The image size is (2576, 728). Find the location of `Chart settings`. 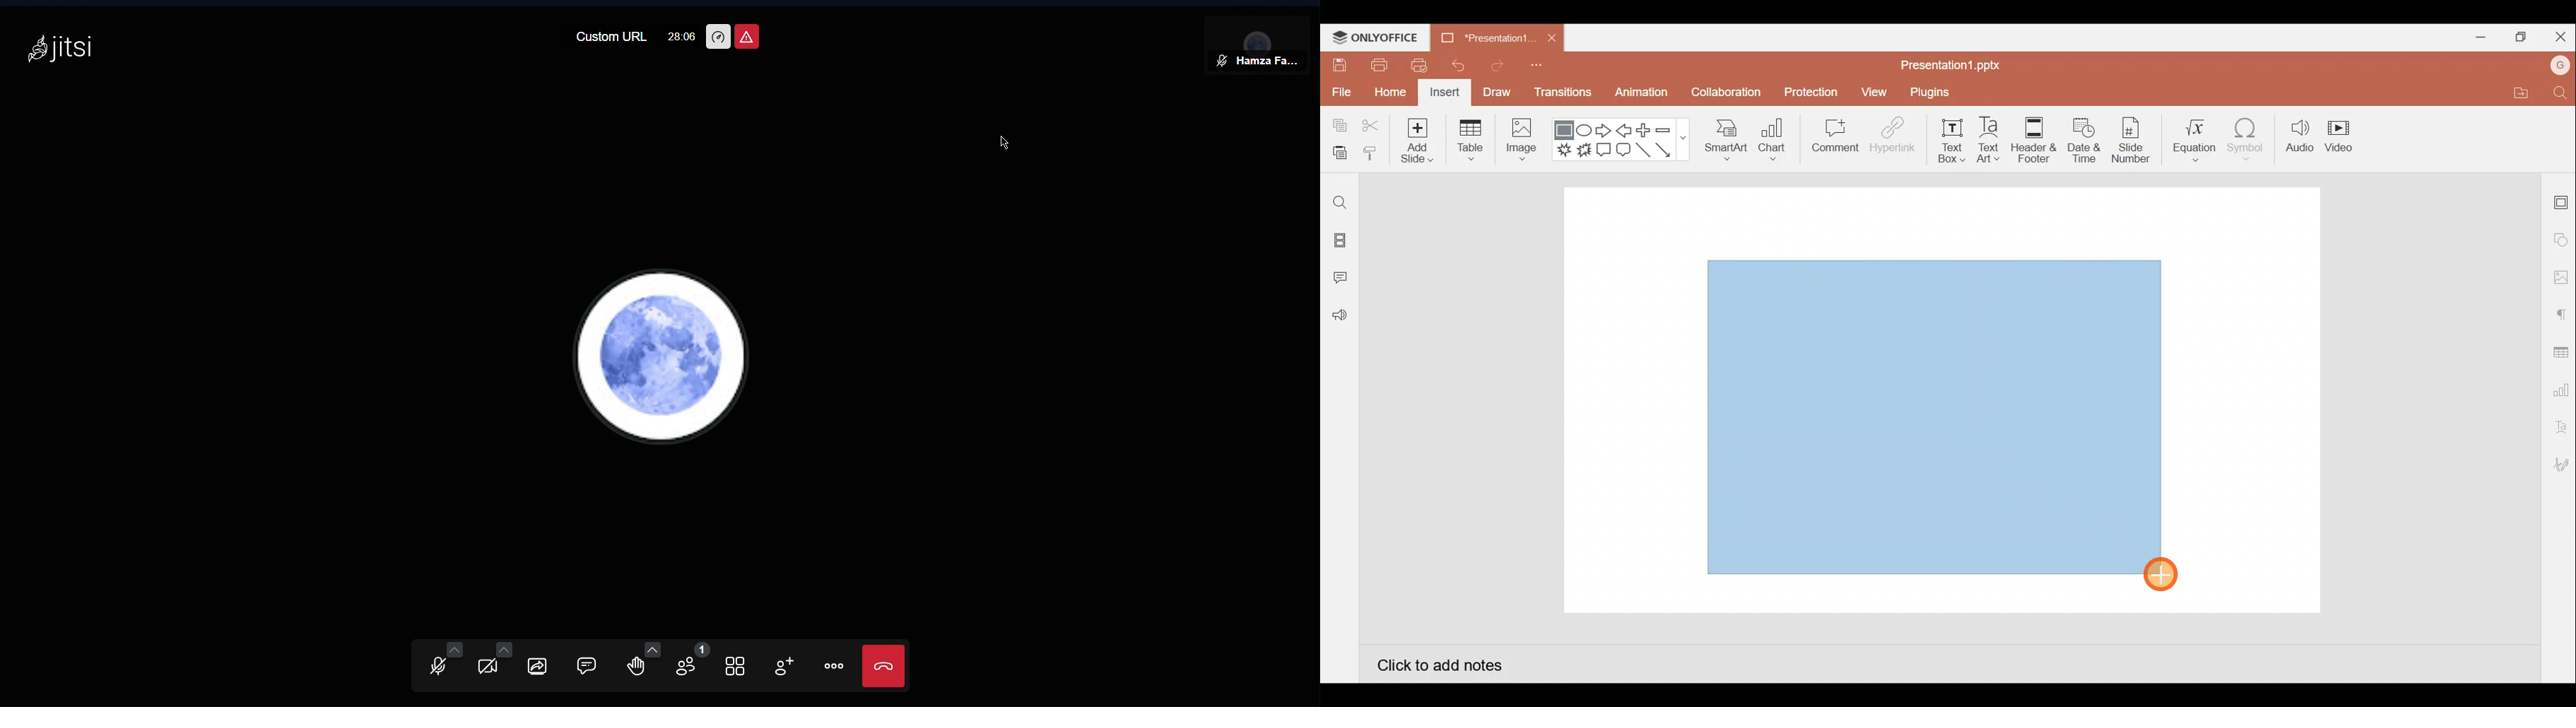

Chart settings is located at coordinates (2560, 388).